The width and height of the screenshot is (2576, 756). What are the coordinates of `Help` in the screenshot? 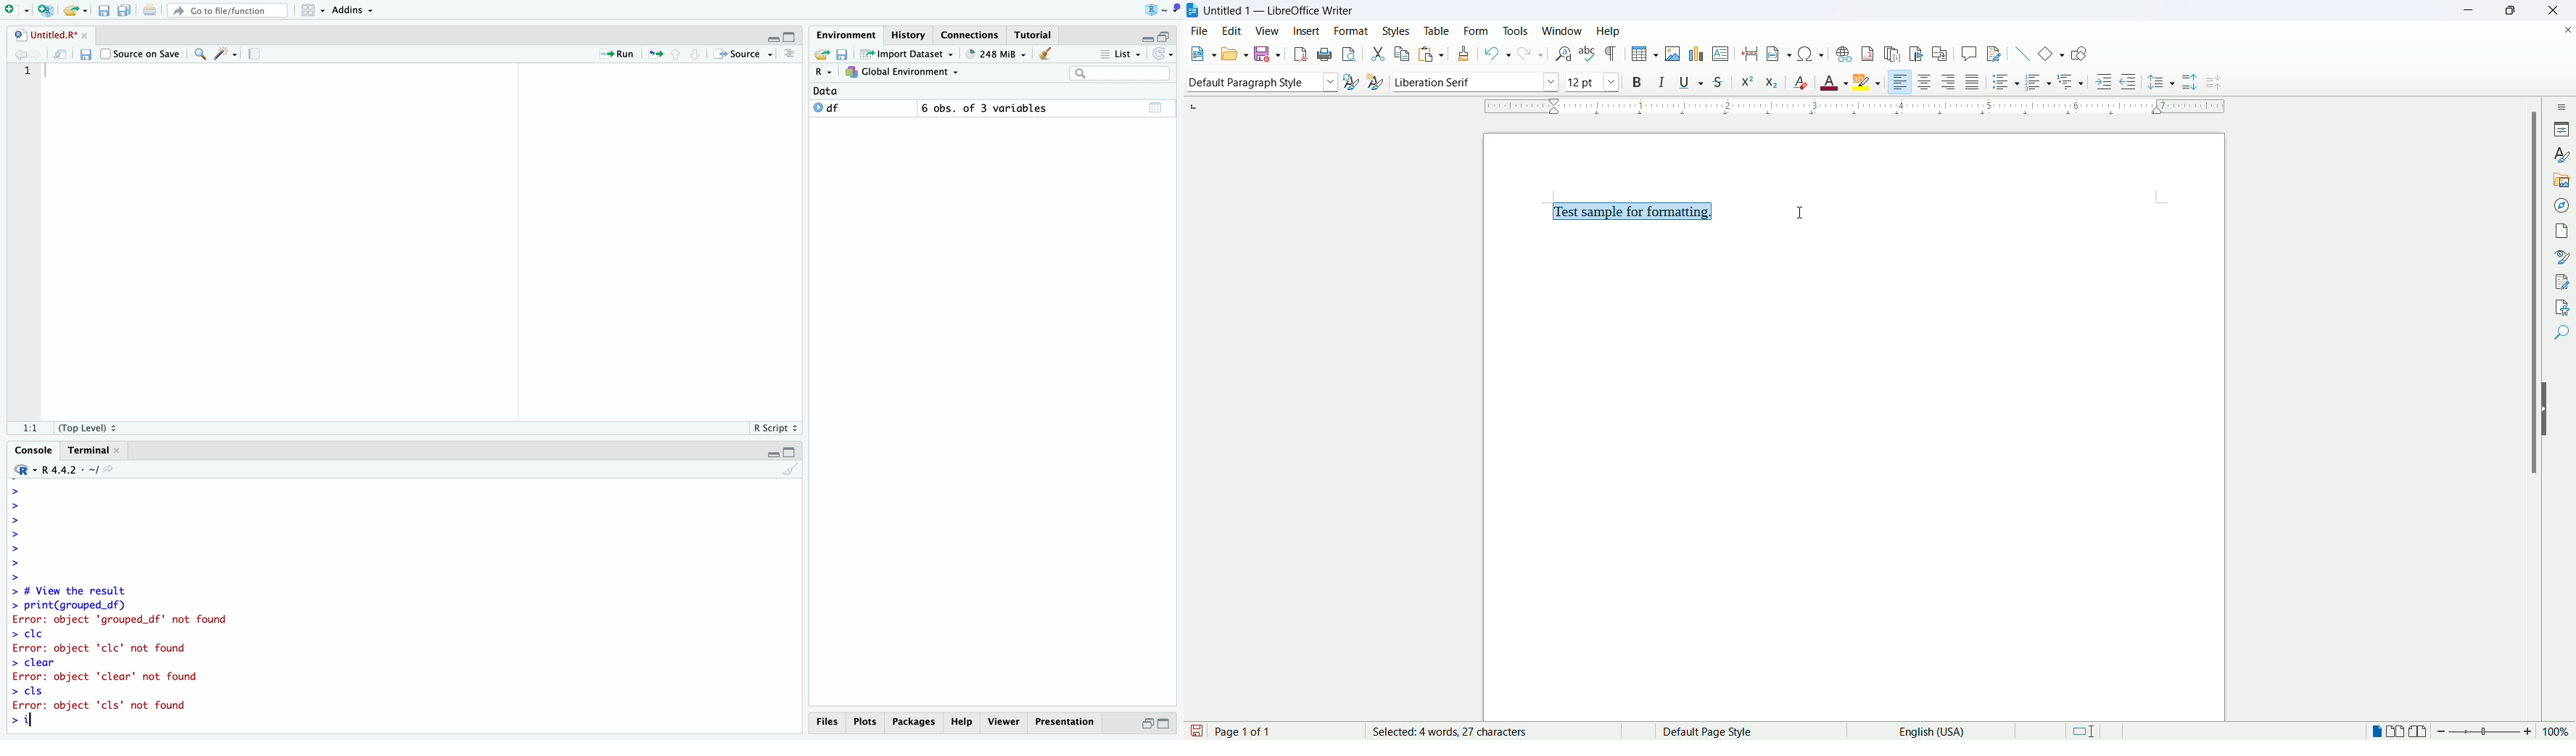 It's located at (962, 722).